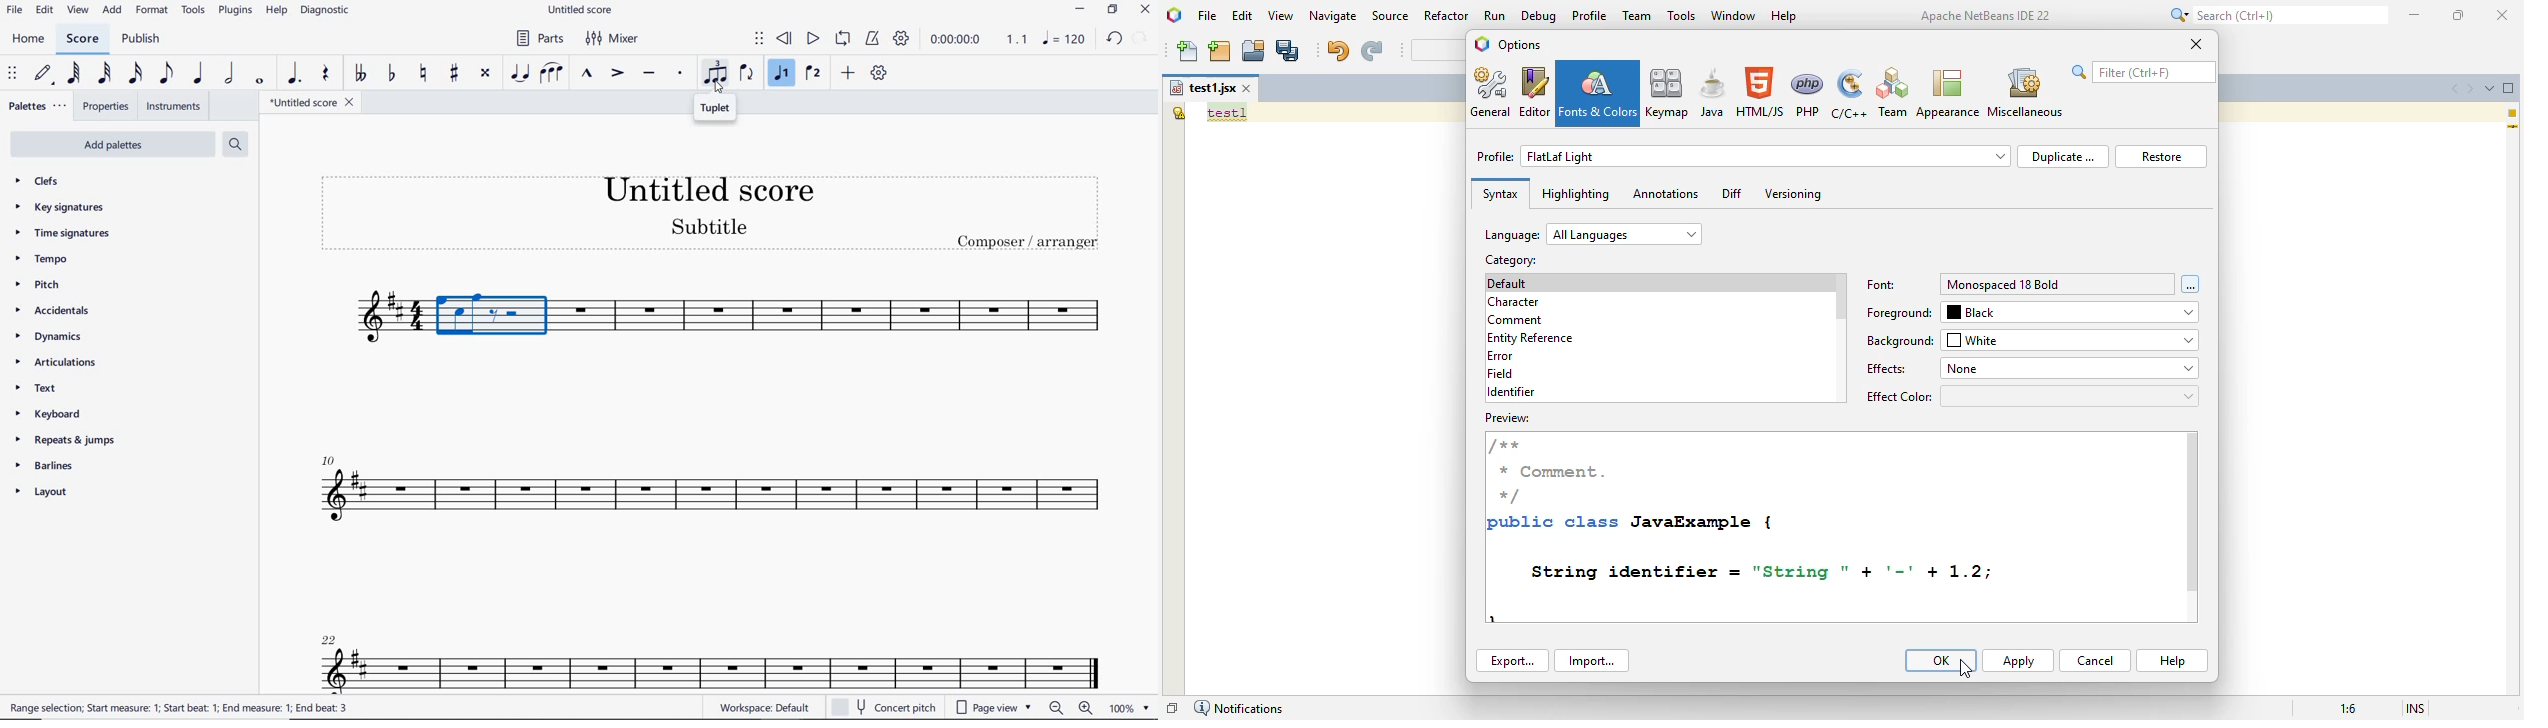 This screenshot has height=728, width=2548. I want to click on FLIP DIRECTION, so click(750, 74).